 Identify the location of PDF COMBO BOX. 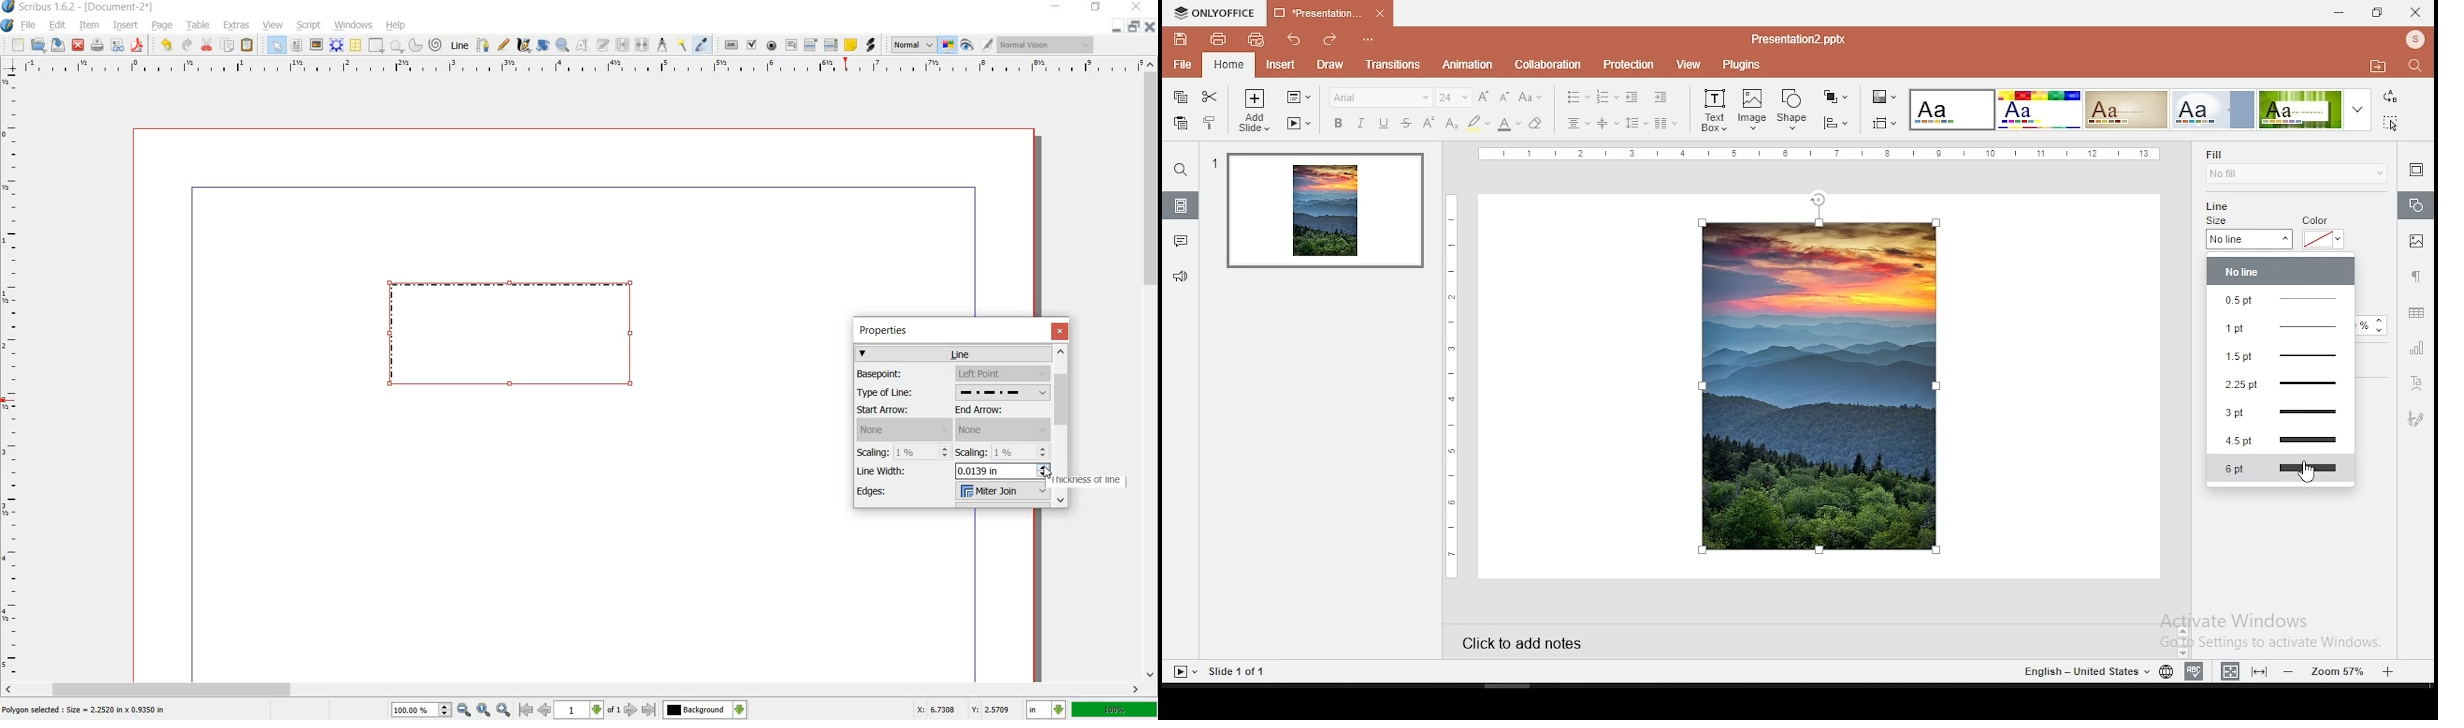
(810, 44).